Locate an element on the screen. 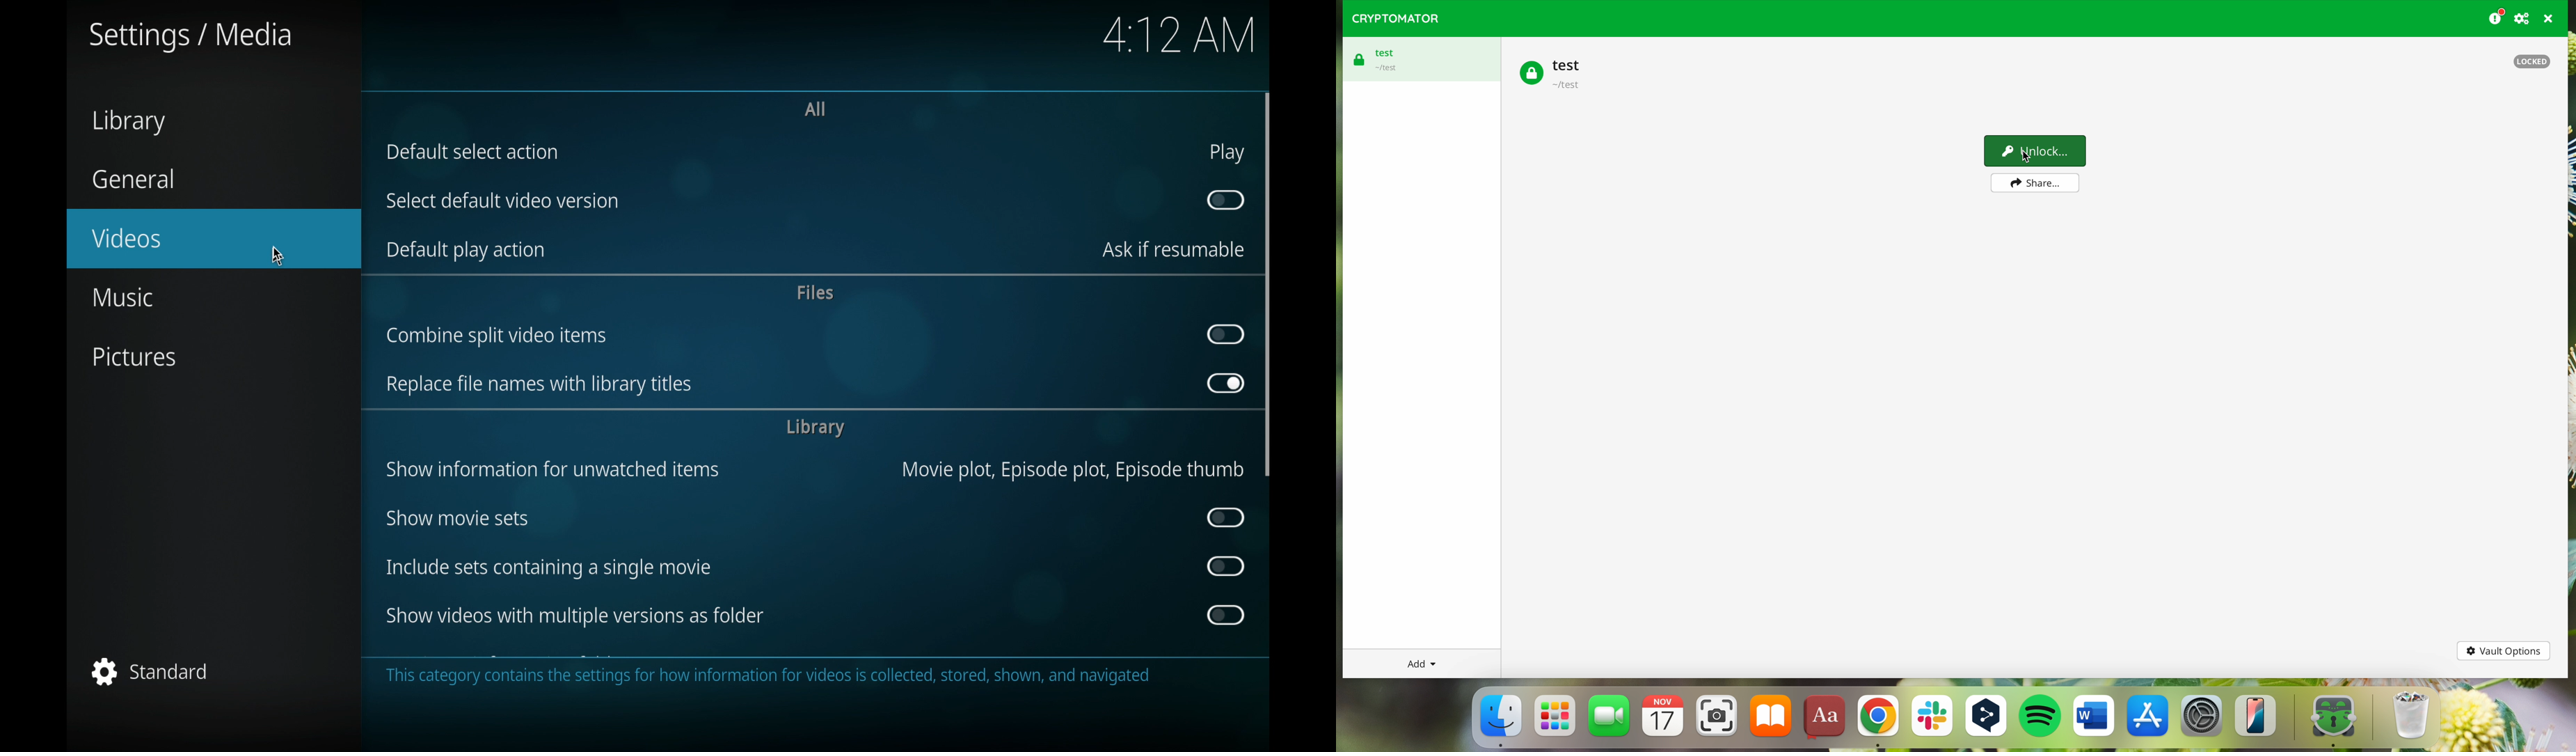 Image resolution: width=2576 pixels, height=756 pixels. show videos with multiple versions as folders is located at coordinates (573, 616).